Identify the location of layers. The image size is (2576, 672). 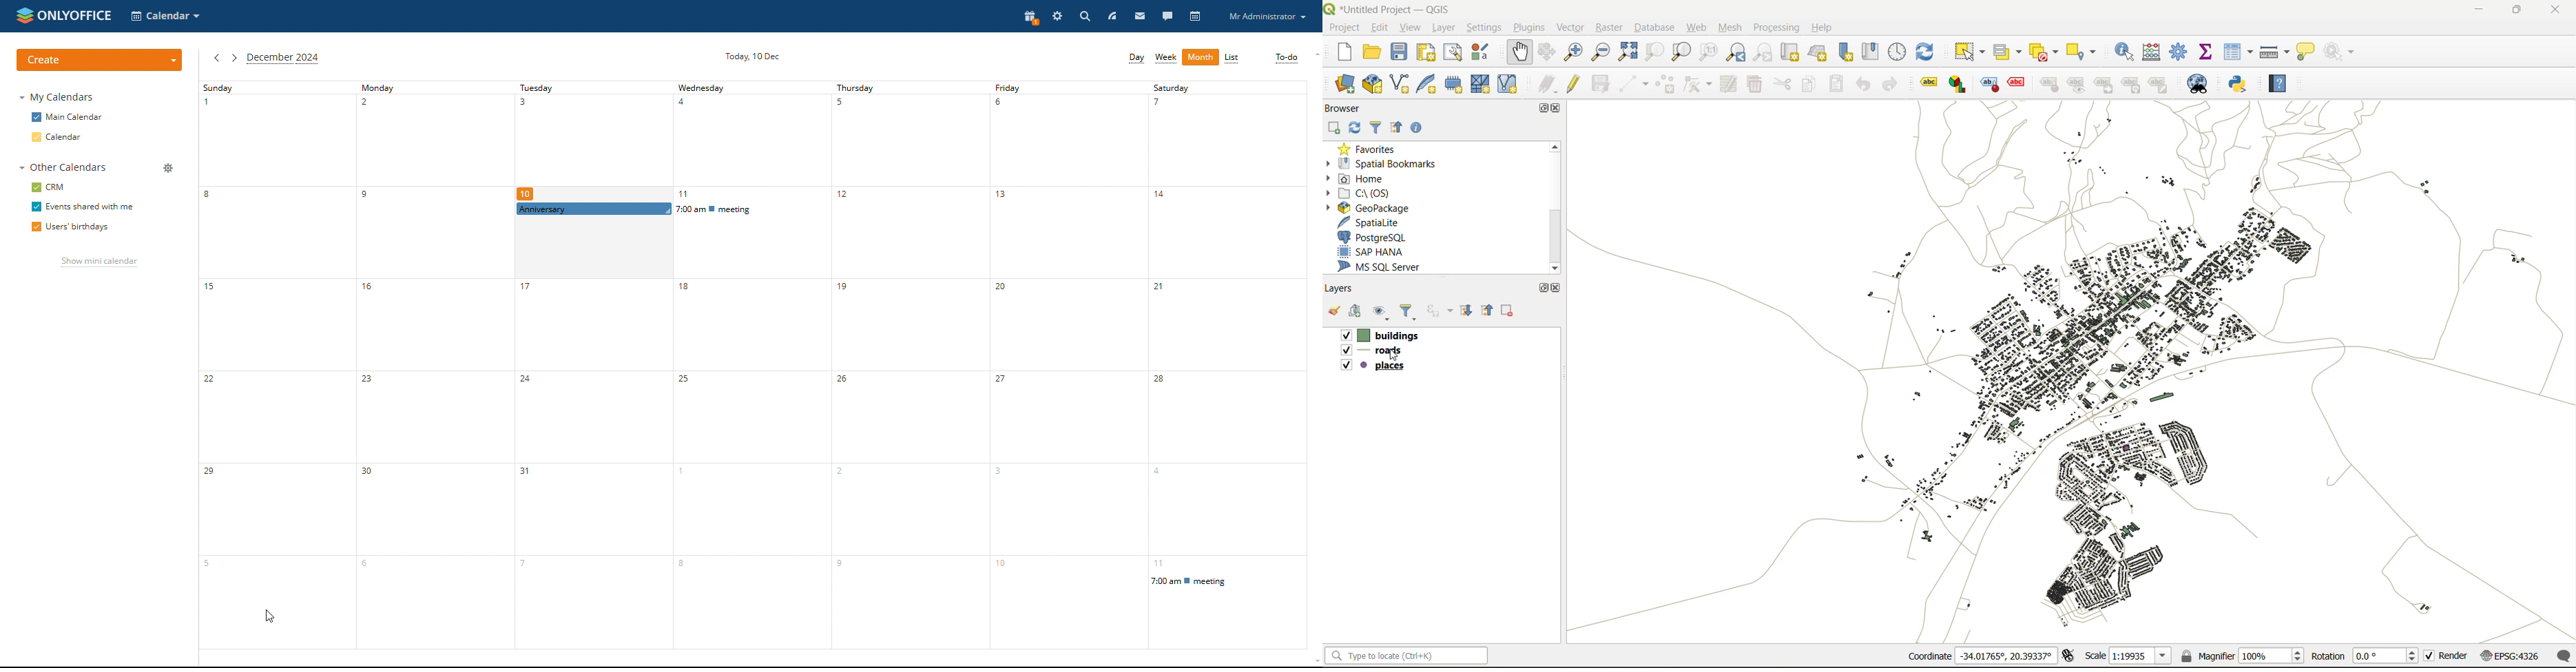
(1341, 288).